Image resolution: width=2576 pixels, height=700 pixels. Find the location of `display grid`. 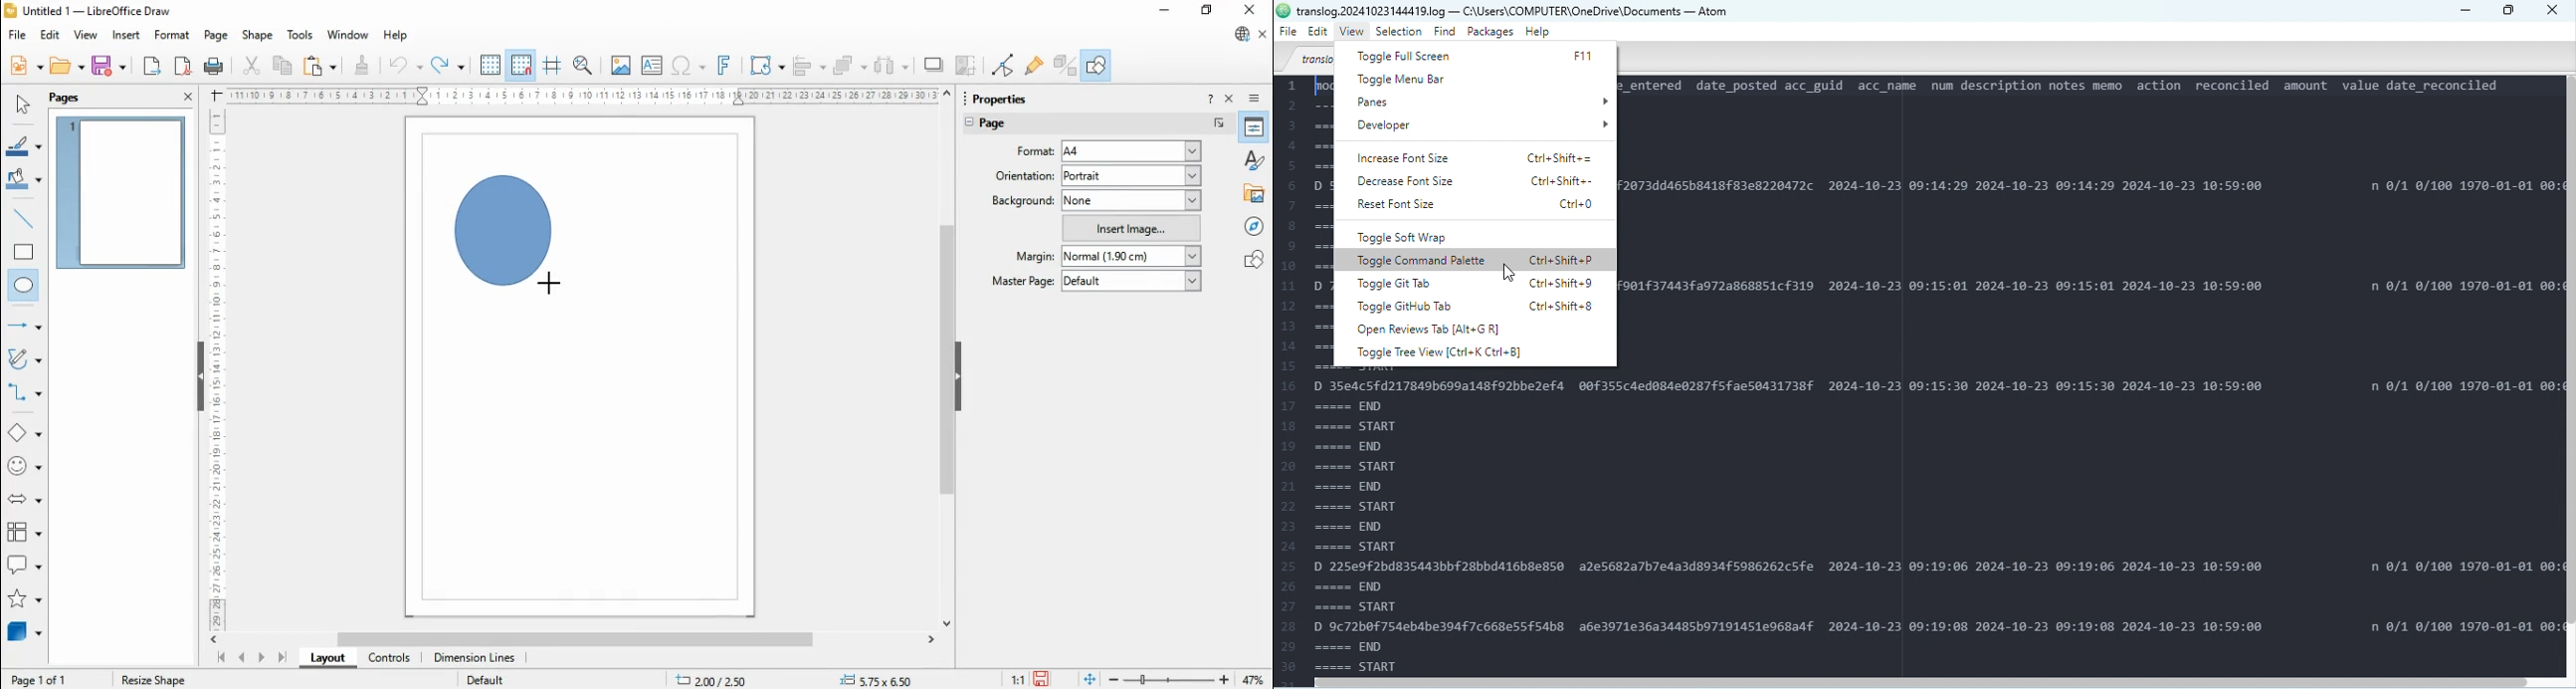

display grid is located at coordinates (490, 66).